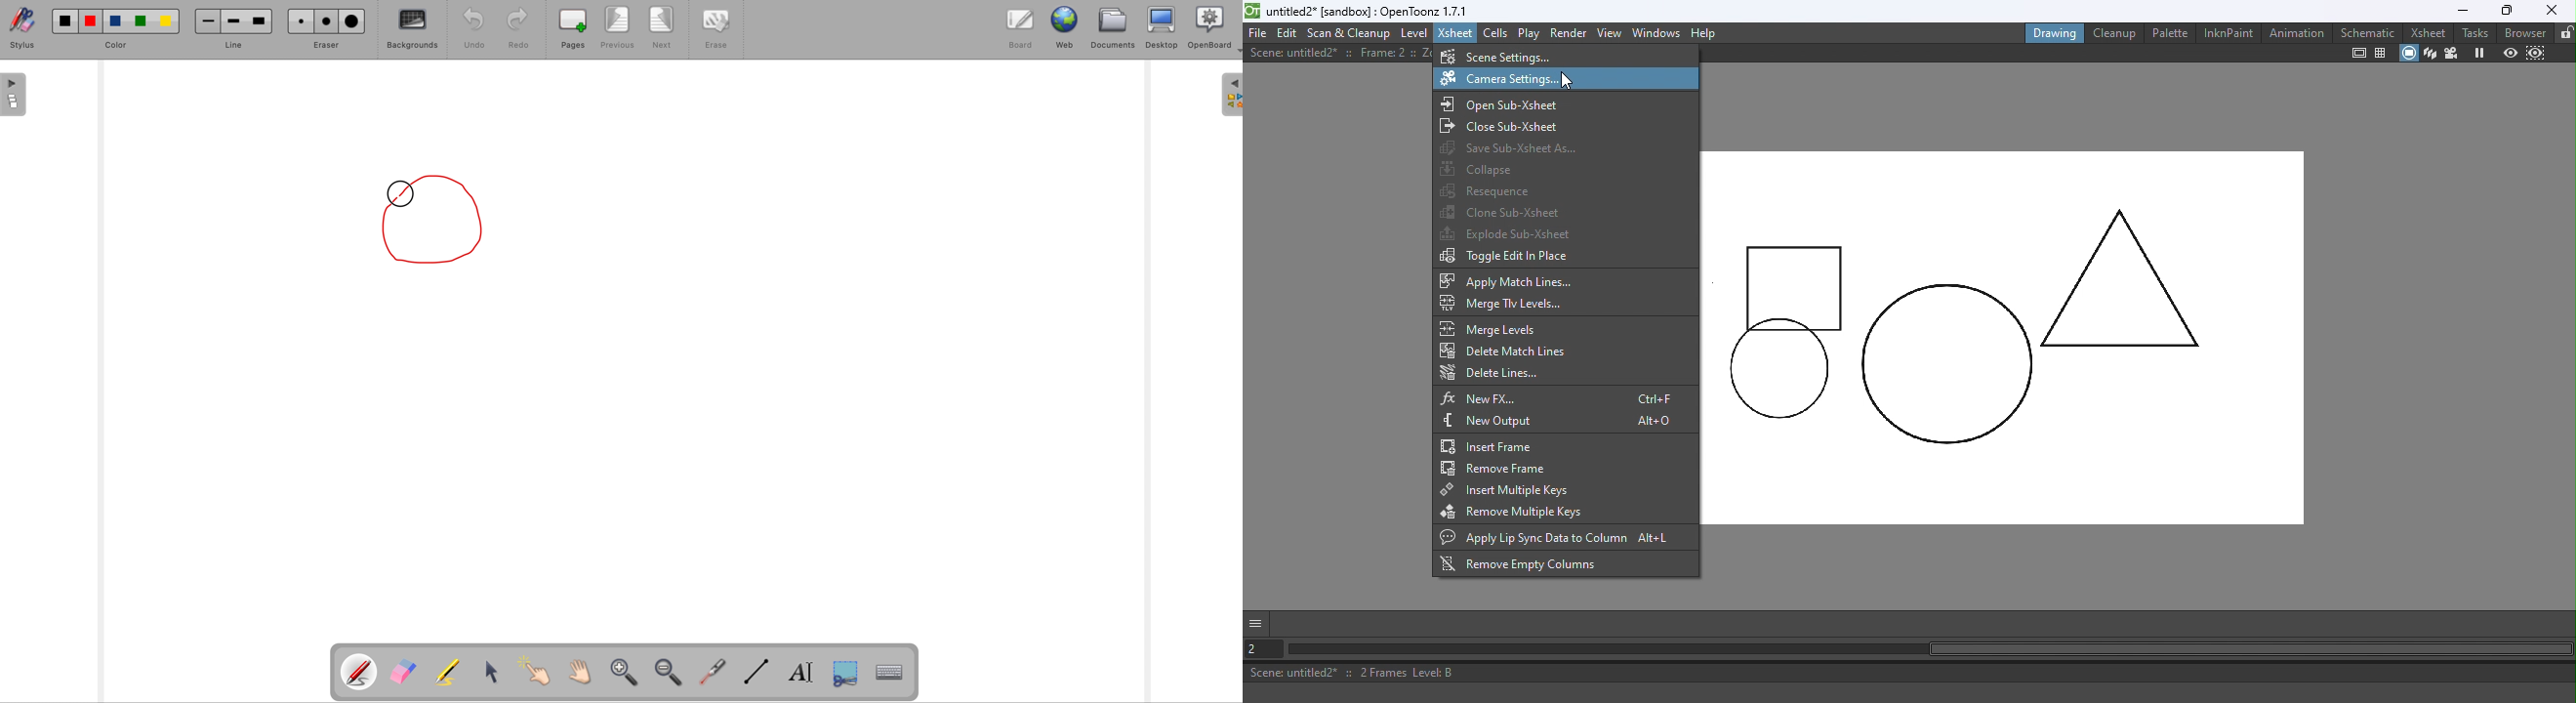 The image size is (2576, 728). I want to click on color, so click(118, 29).